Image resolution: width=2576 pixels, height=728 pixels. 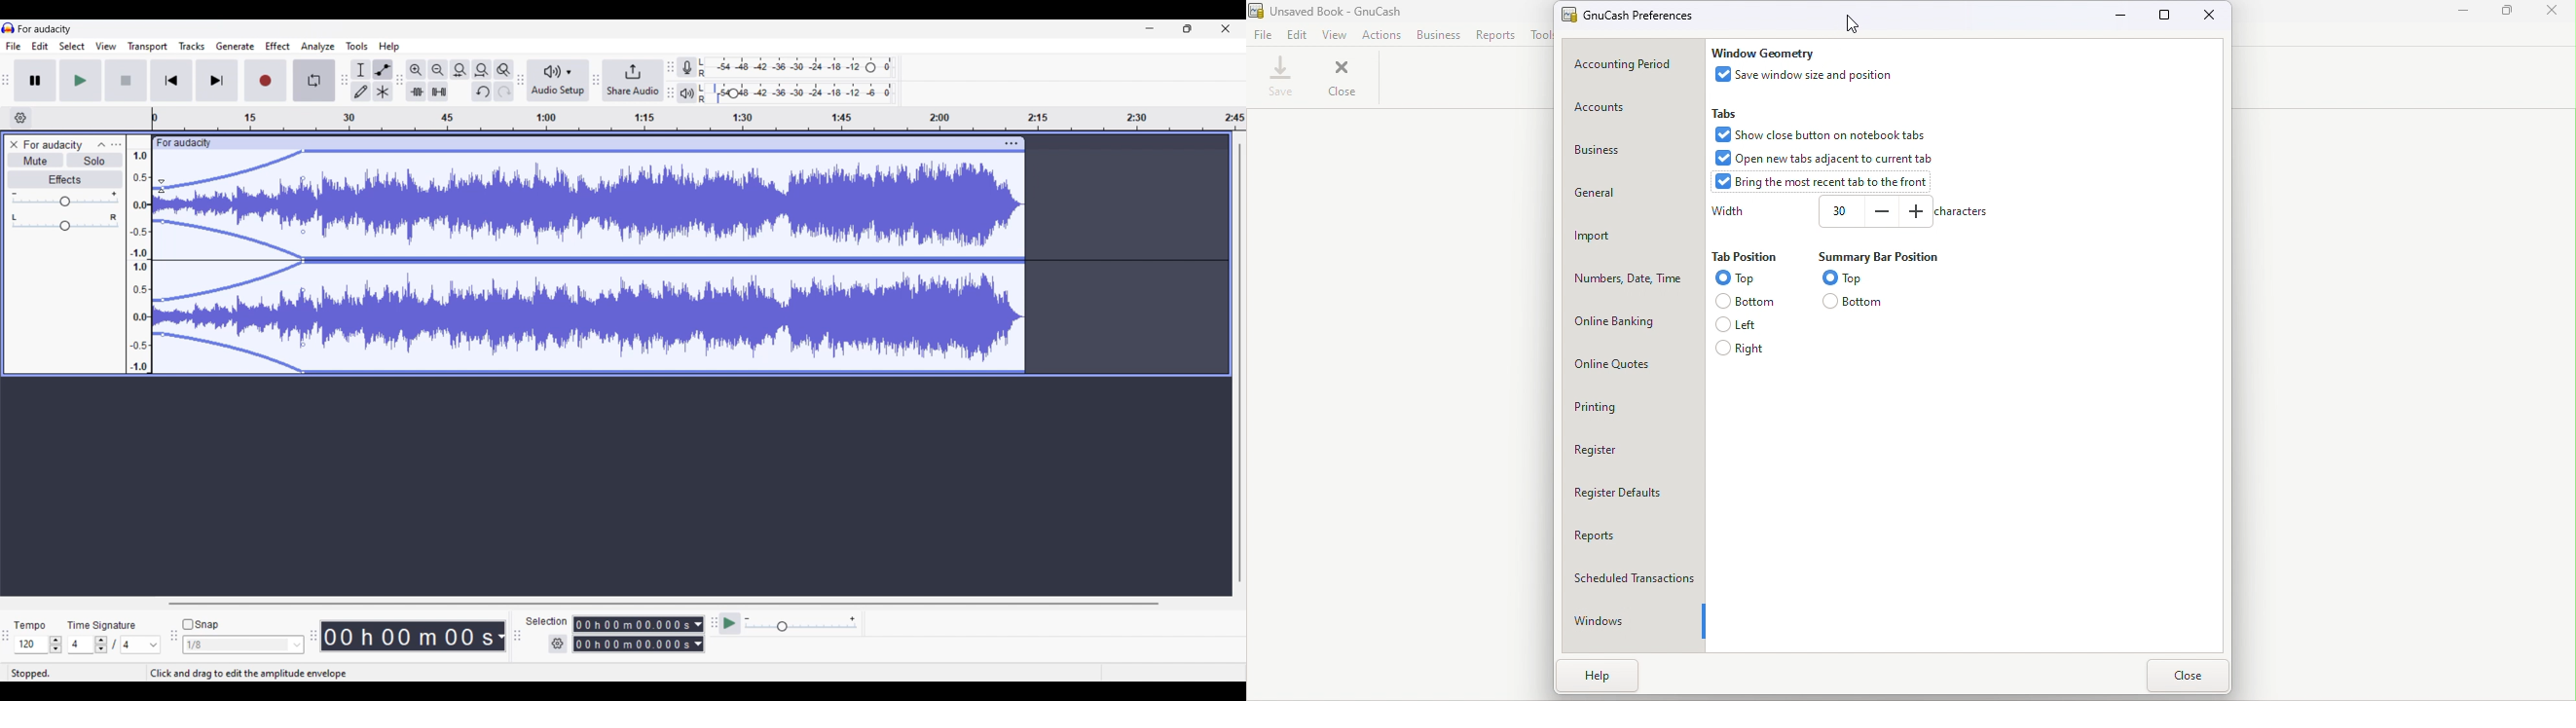 What do you see at coordinates (483, 69) in the screenshot?
I see `Fit project to width` at bounding box center [483, 69].